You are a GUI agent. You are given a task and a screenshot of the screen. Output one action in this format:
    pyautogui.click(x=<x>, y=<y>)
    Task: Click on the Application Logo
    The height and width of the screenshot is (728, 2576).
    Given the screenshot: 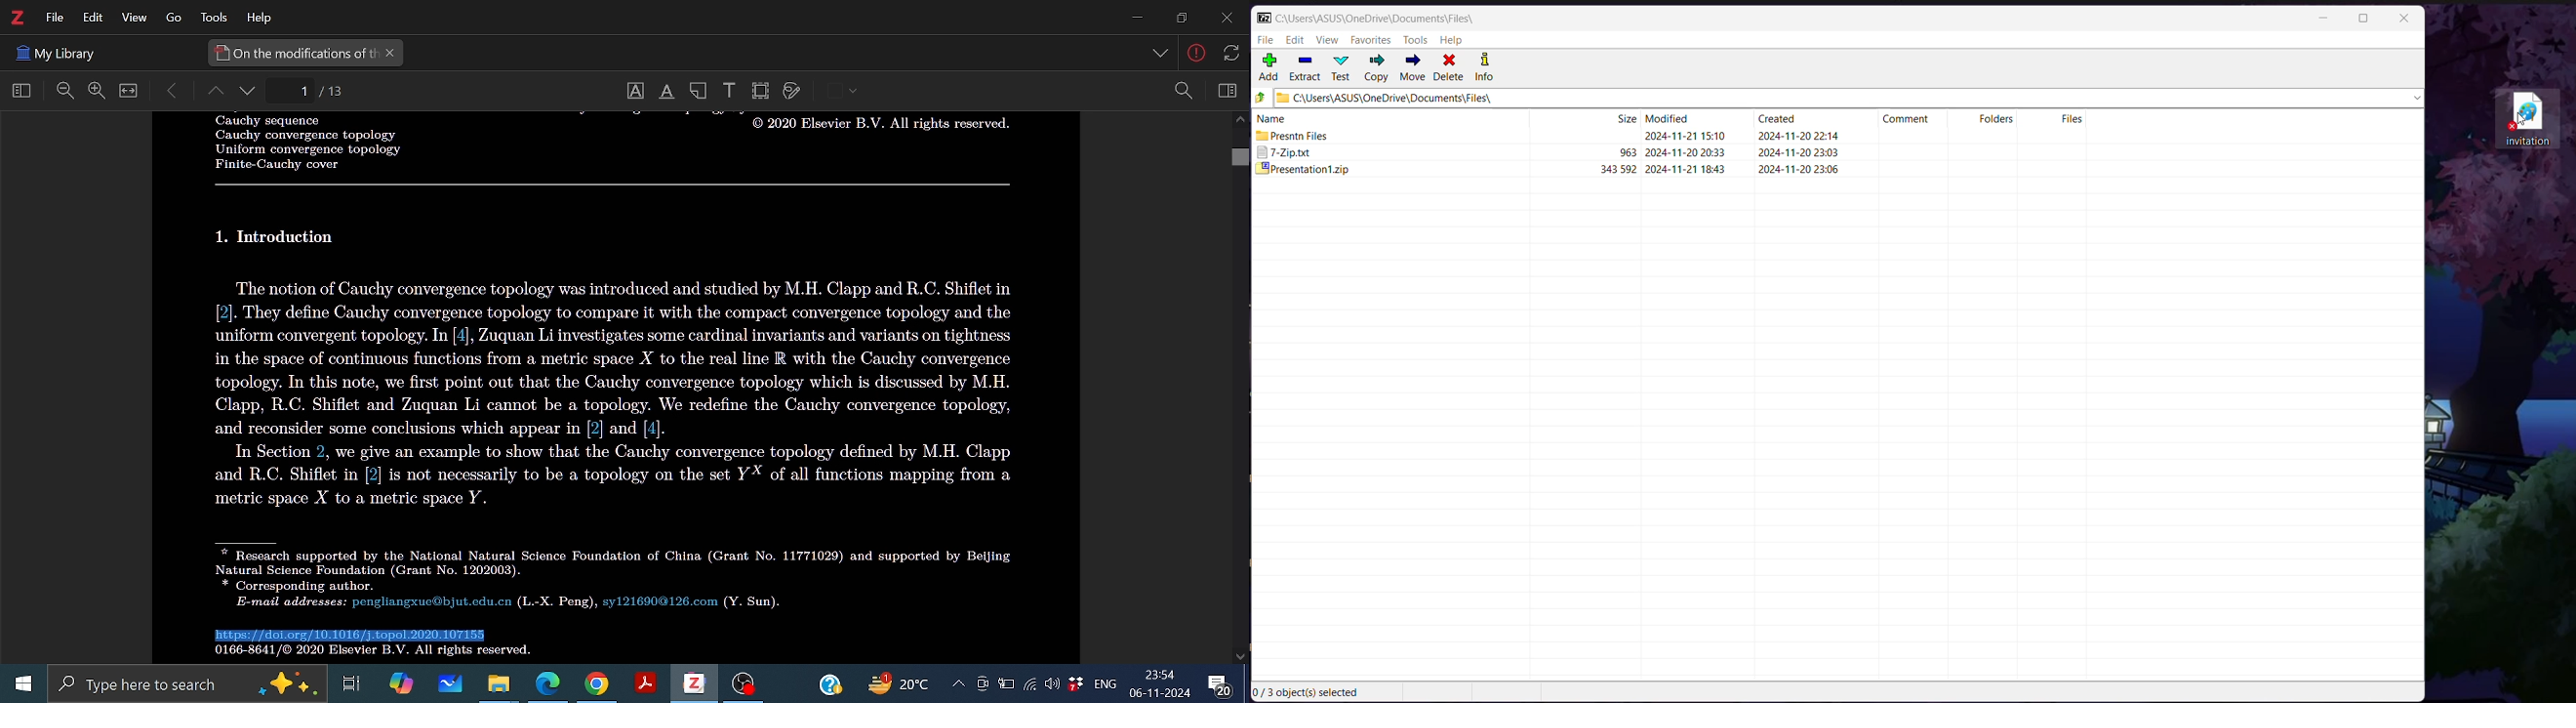 What is the action you would take?
    pyautogui.click(x=1264, y=17)
    